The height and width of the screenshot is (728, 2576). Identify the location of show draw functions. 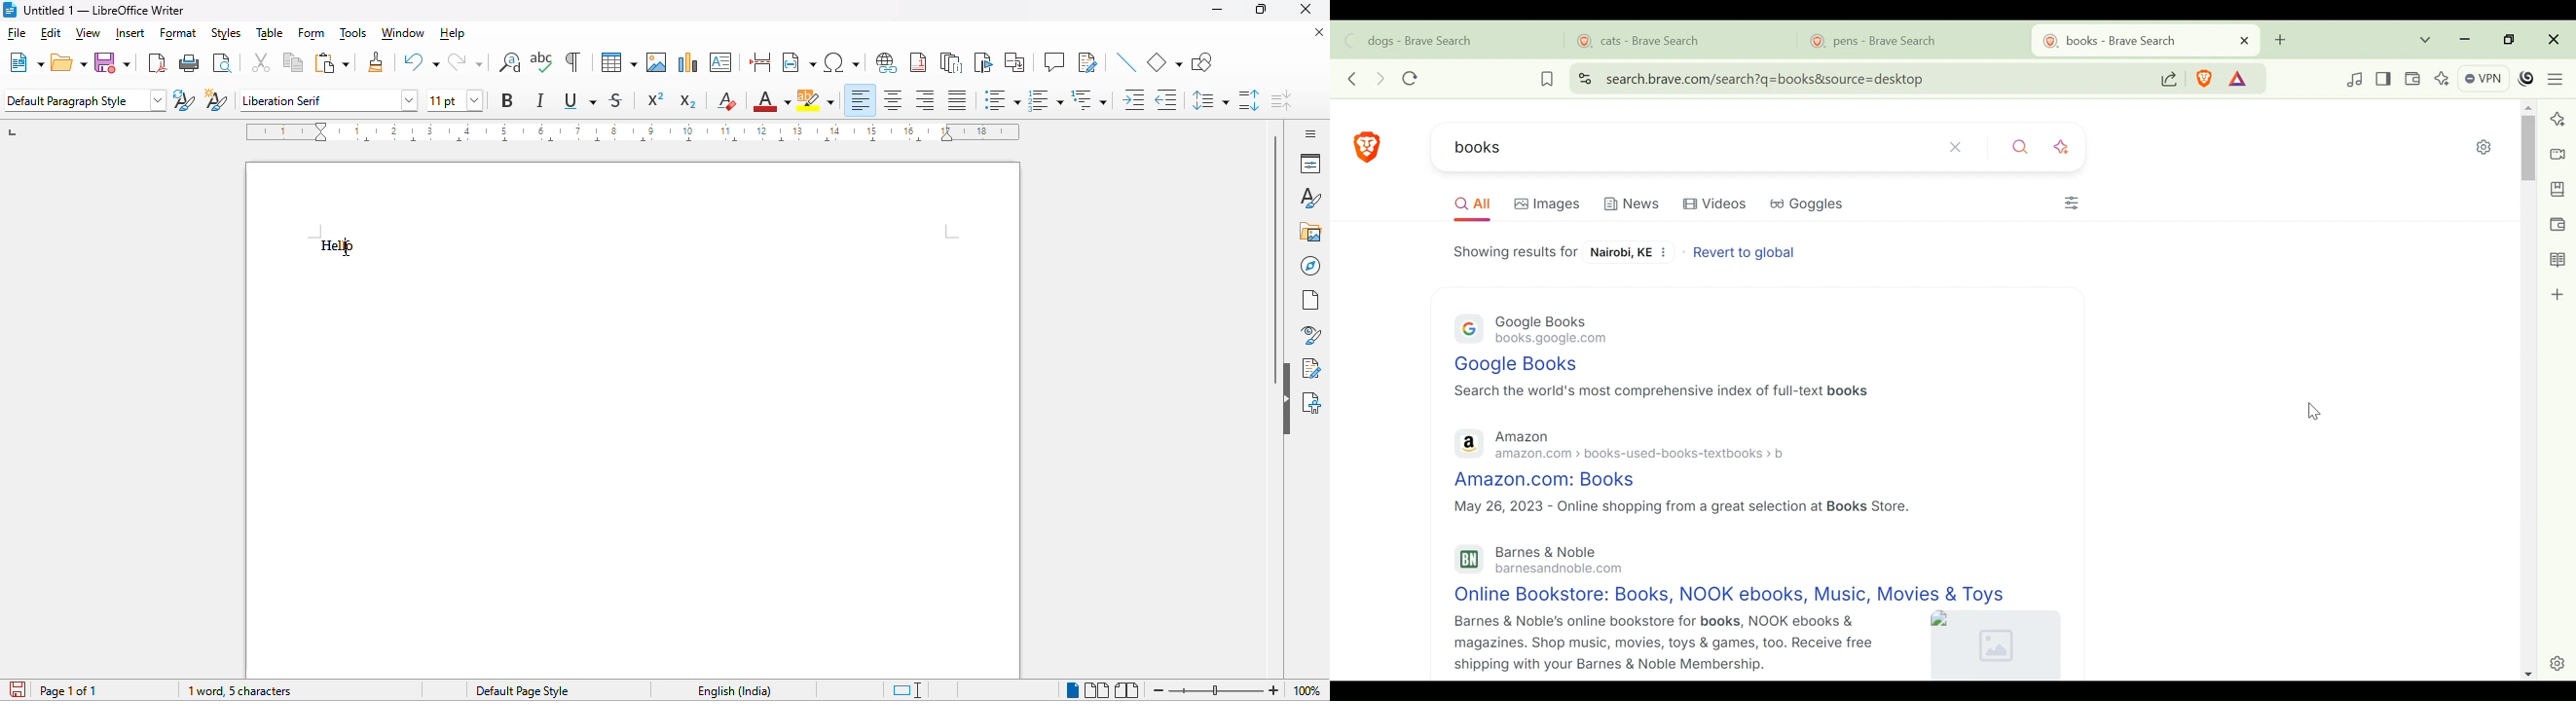
(1201, 63).